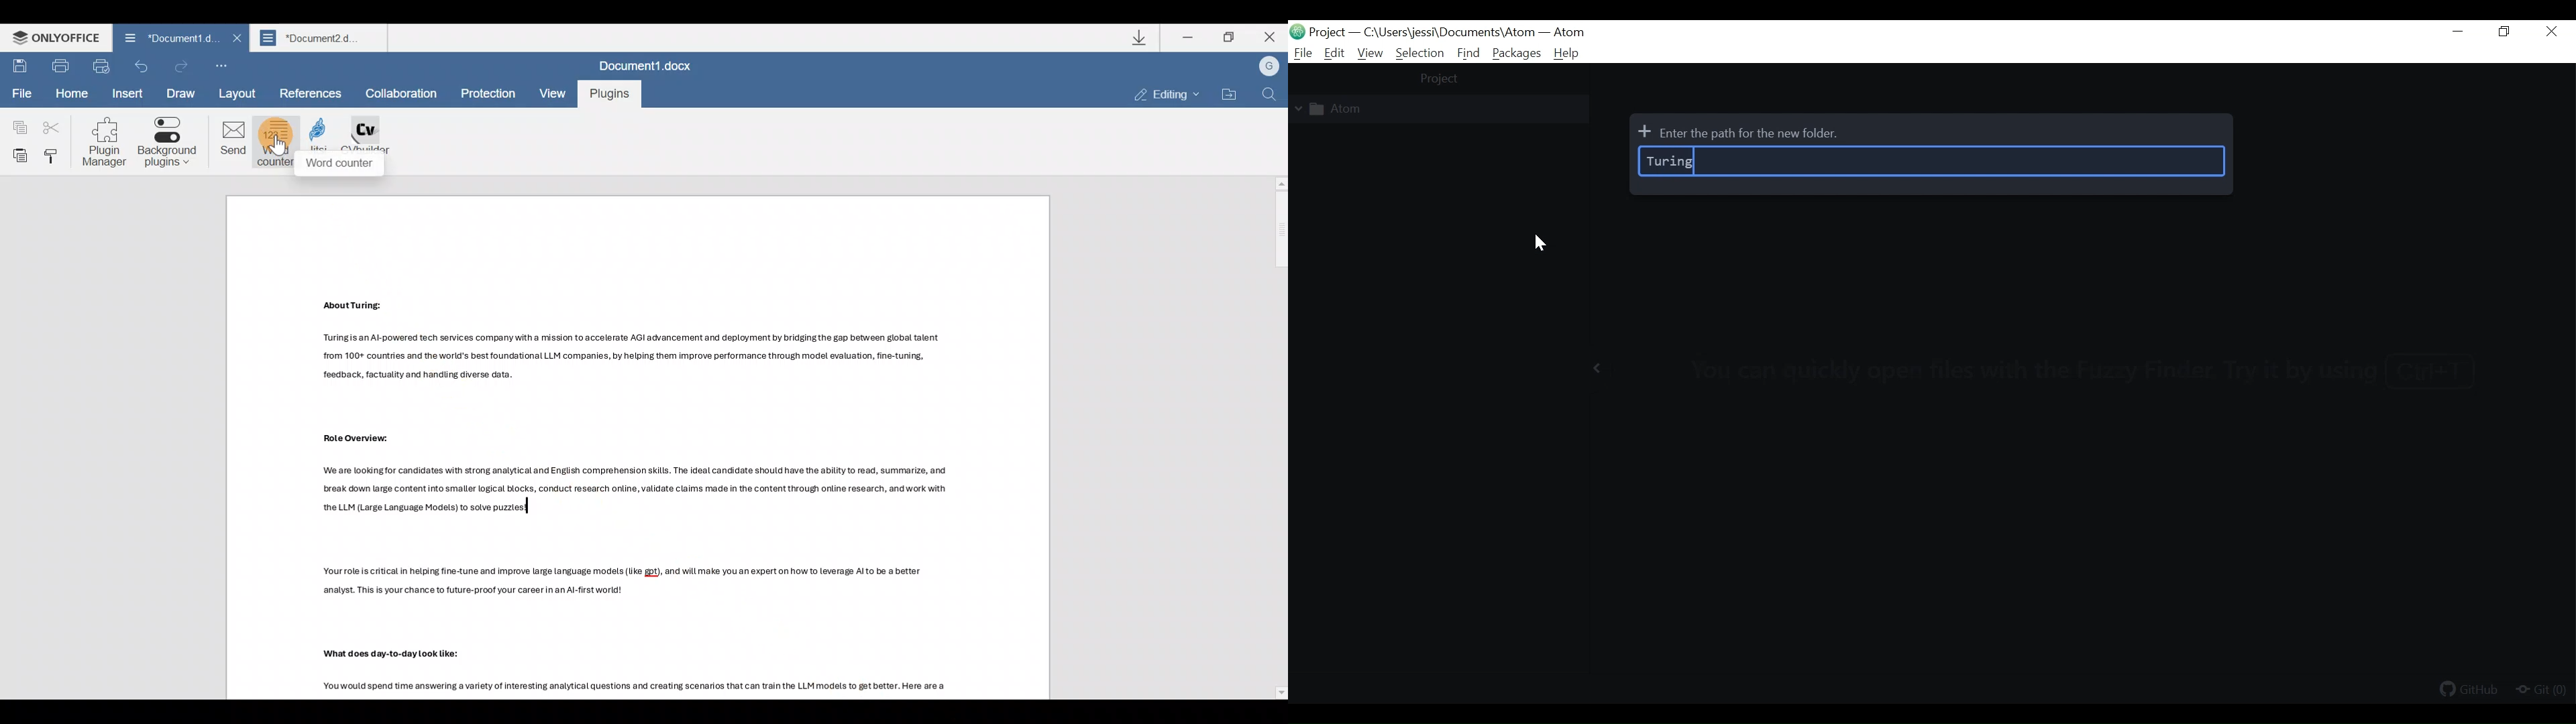 This screenshot has height=728, width=2576. Describe the element at coordinates (1297, 31) in the screenshot. I see `Atom Desktop Icon` at that location.